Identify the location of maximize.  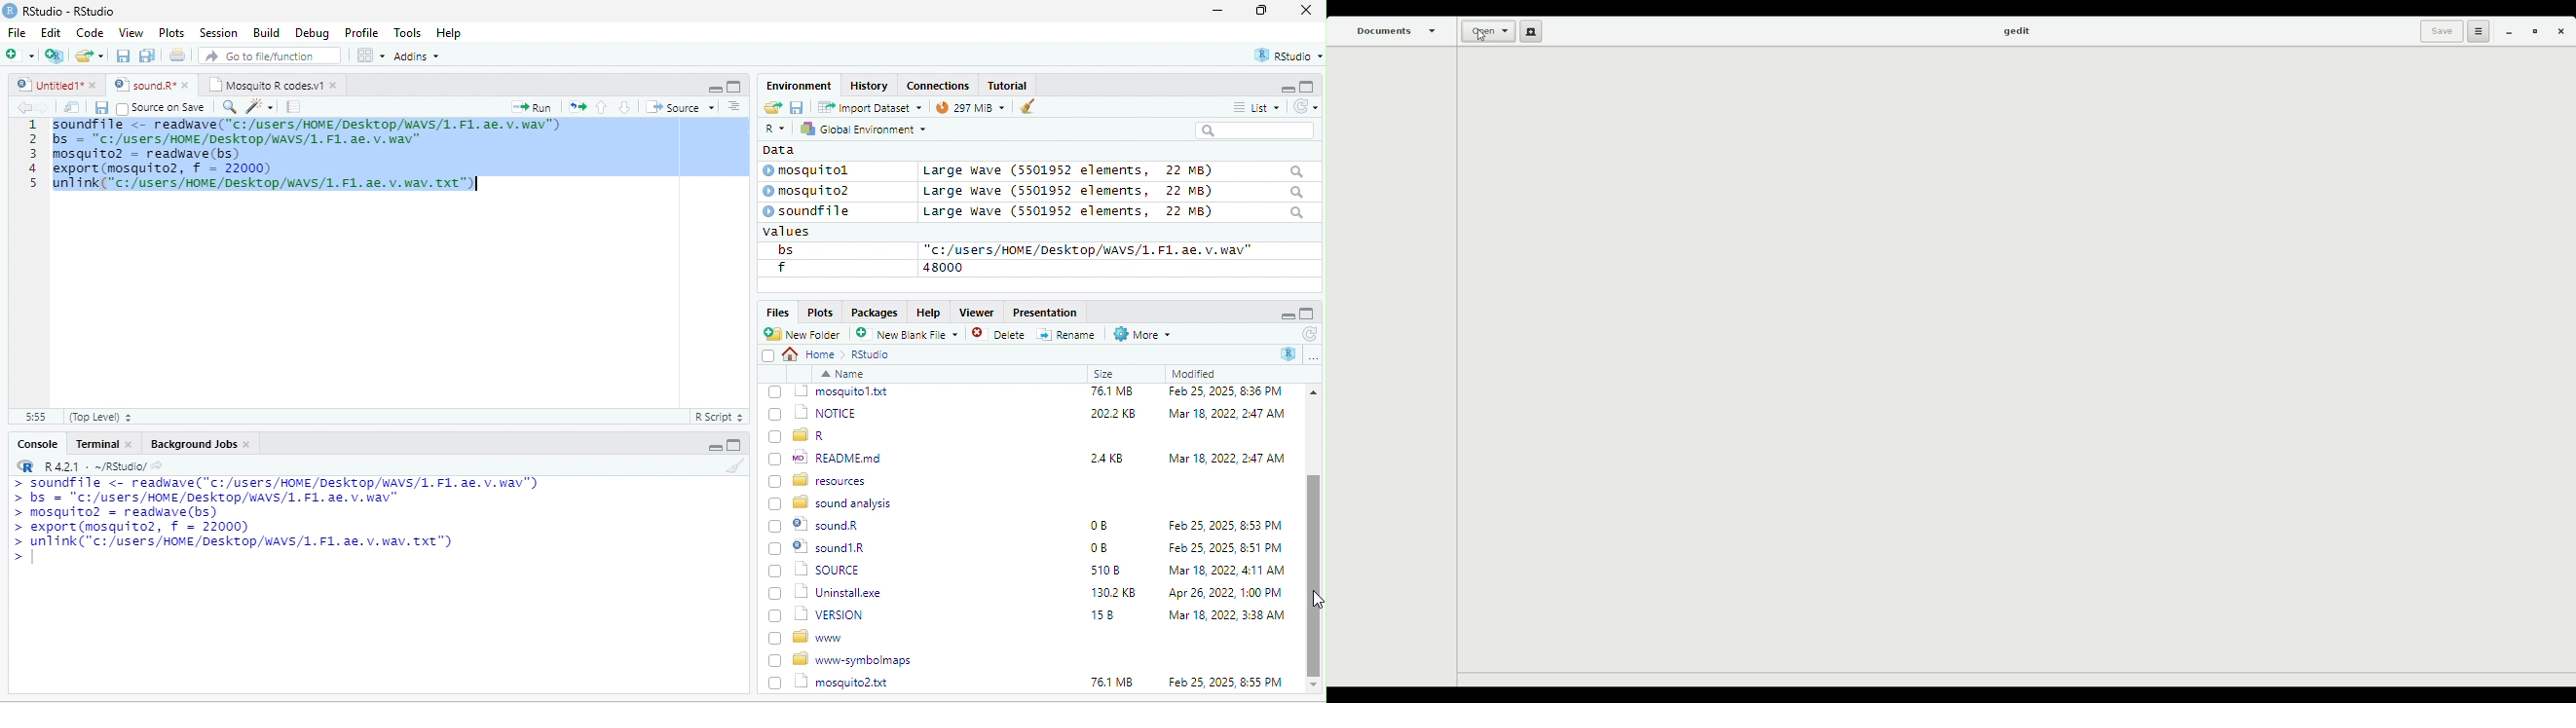
(733, 86).